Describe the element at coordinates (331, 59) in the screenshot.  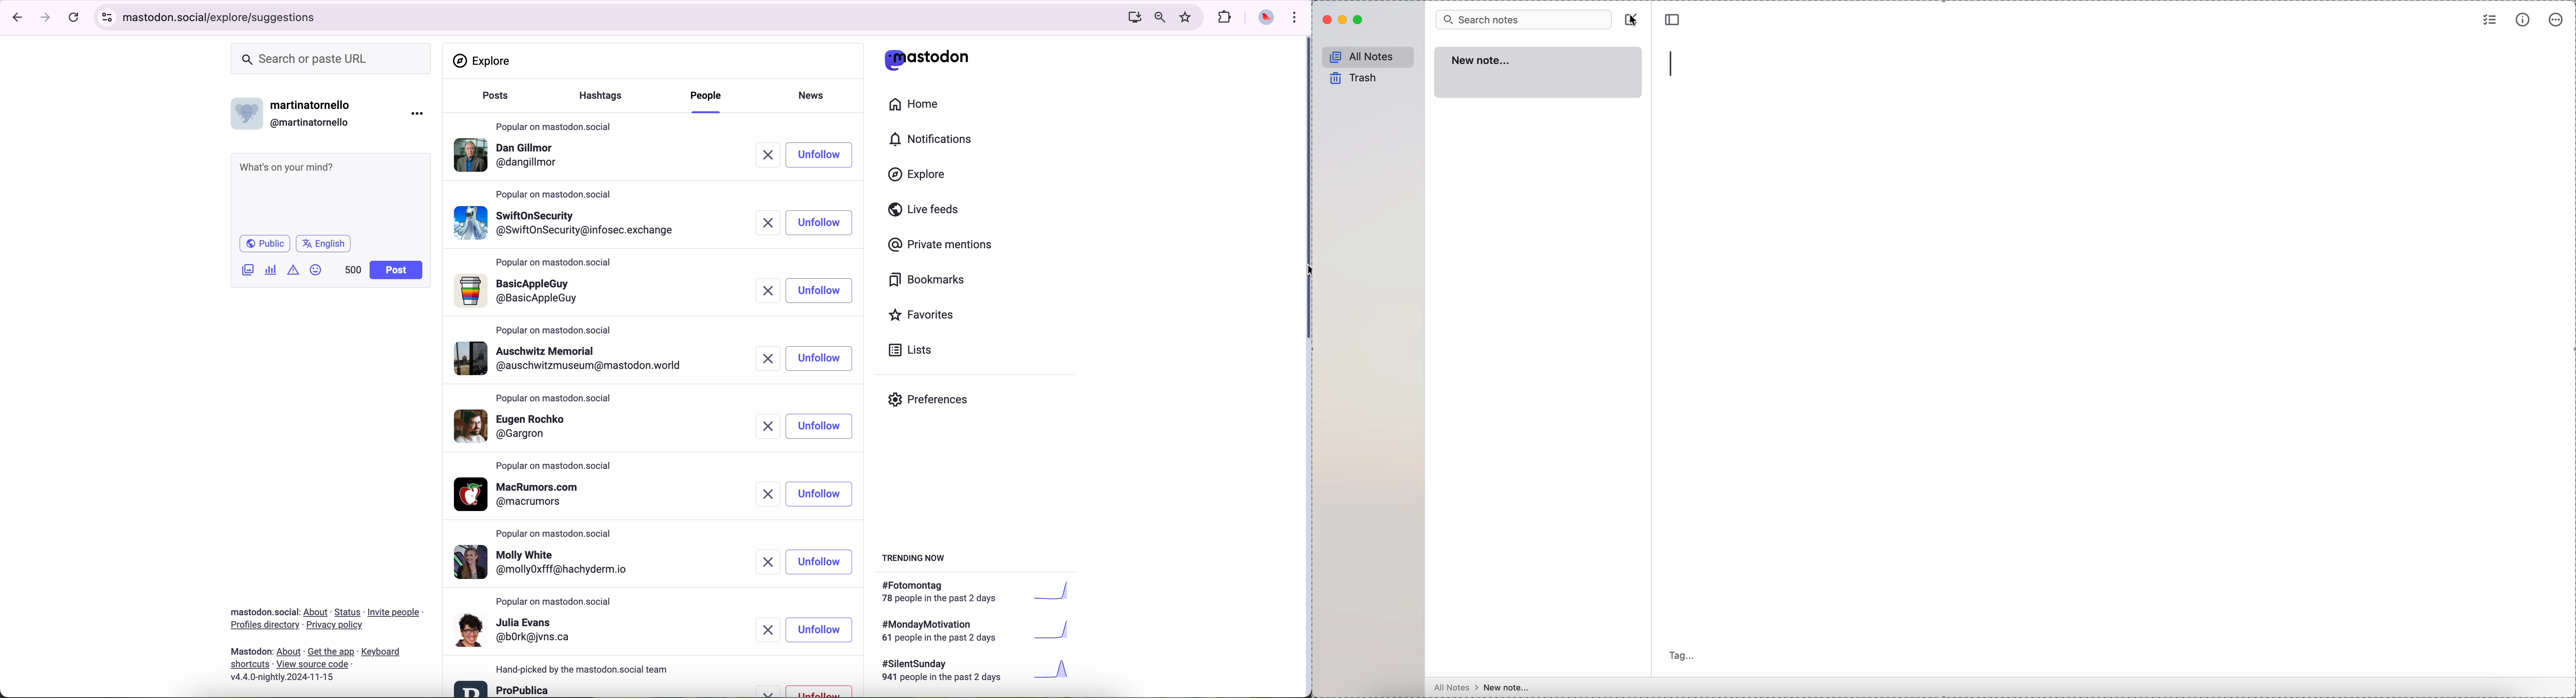
I see `search or paste URL` at that location.